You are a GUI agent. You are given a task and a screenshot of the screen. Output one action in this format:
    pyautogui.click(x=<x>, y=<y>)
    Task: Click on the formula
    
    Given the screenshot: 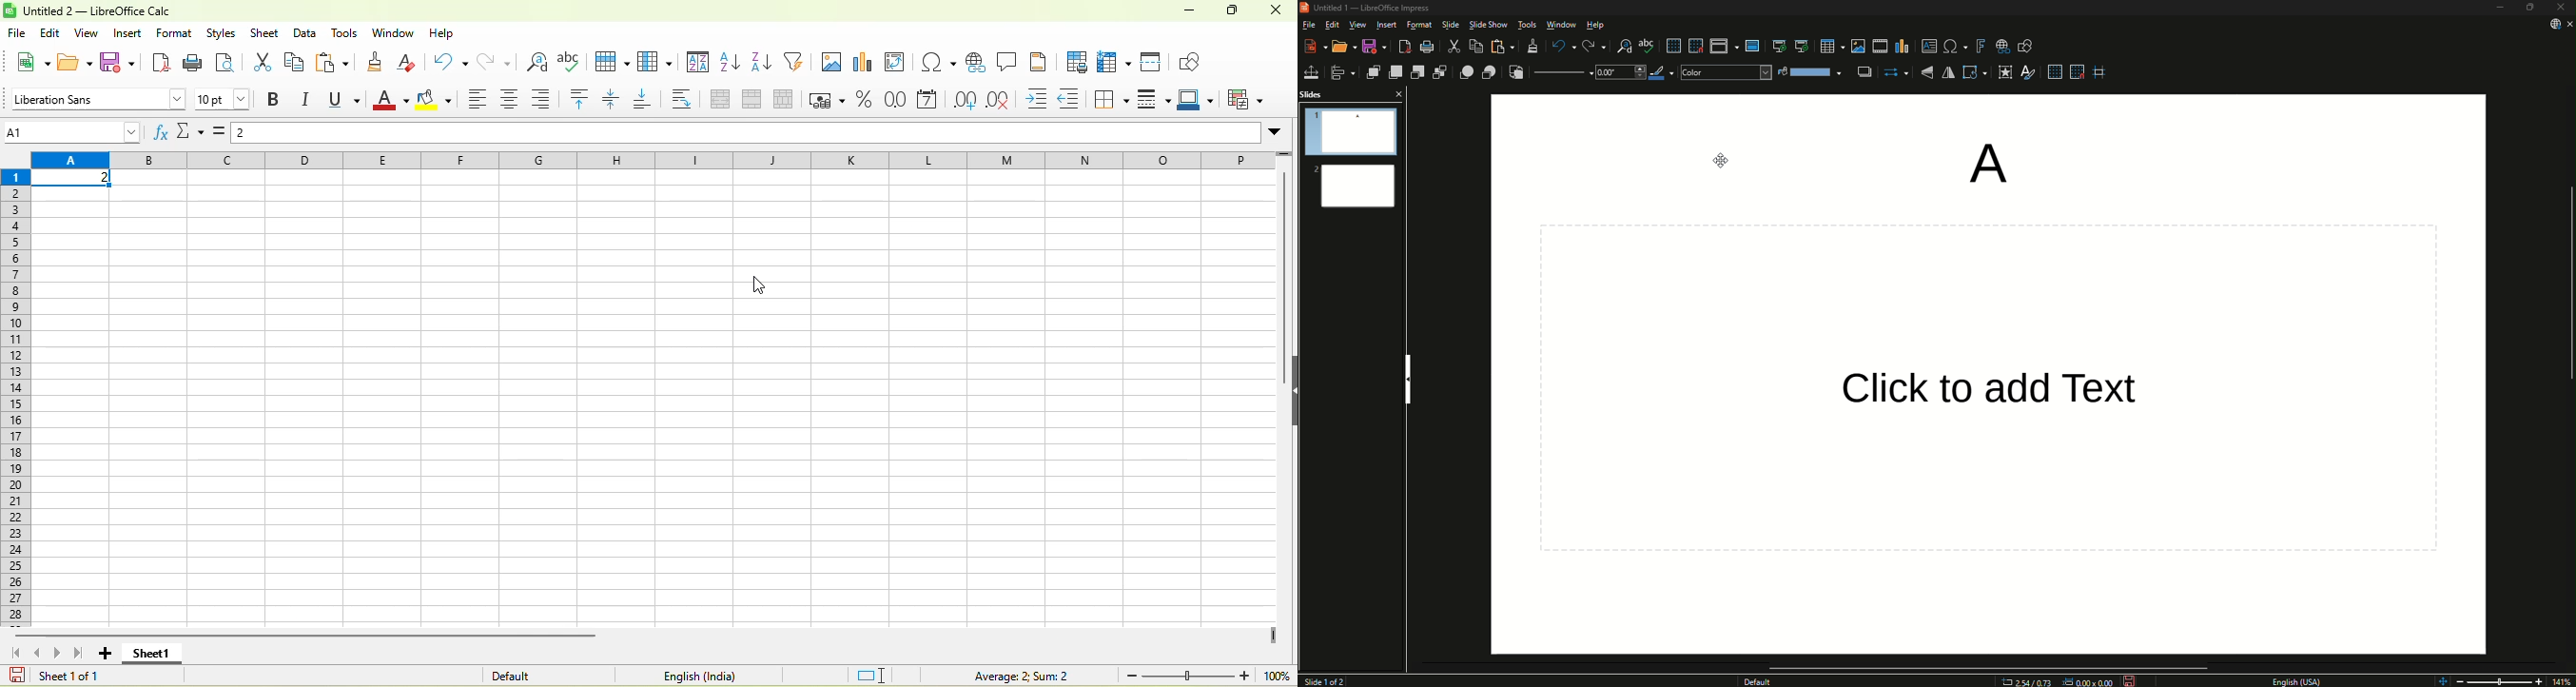 What is the action you would take?
    pyautogui.click(x=1016, y=675)
    